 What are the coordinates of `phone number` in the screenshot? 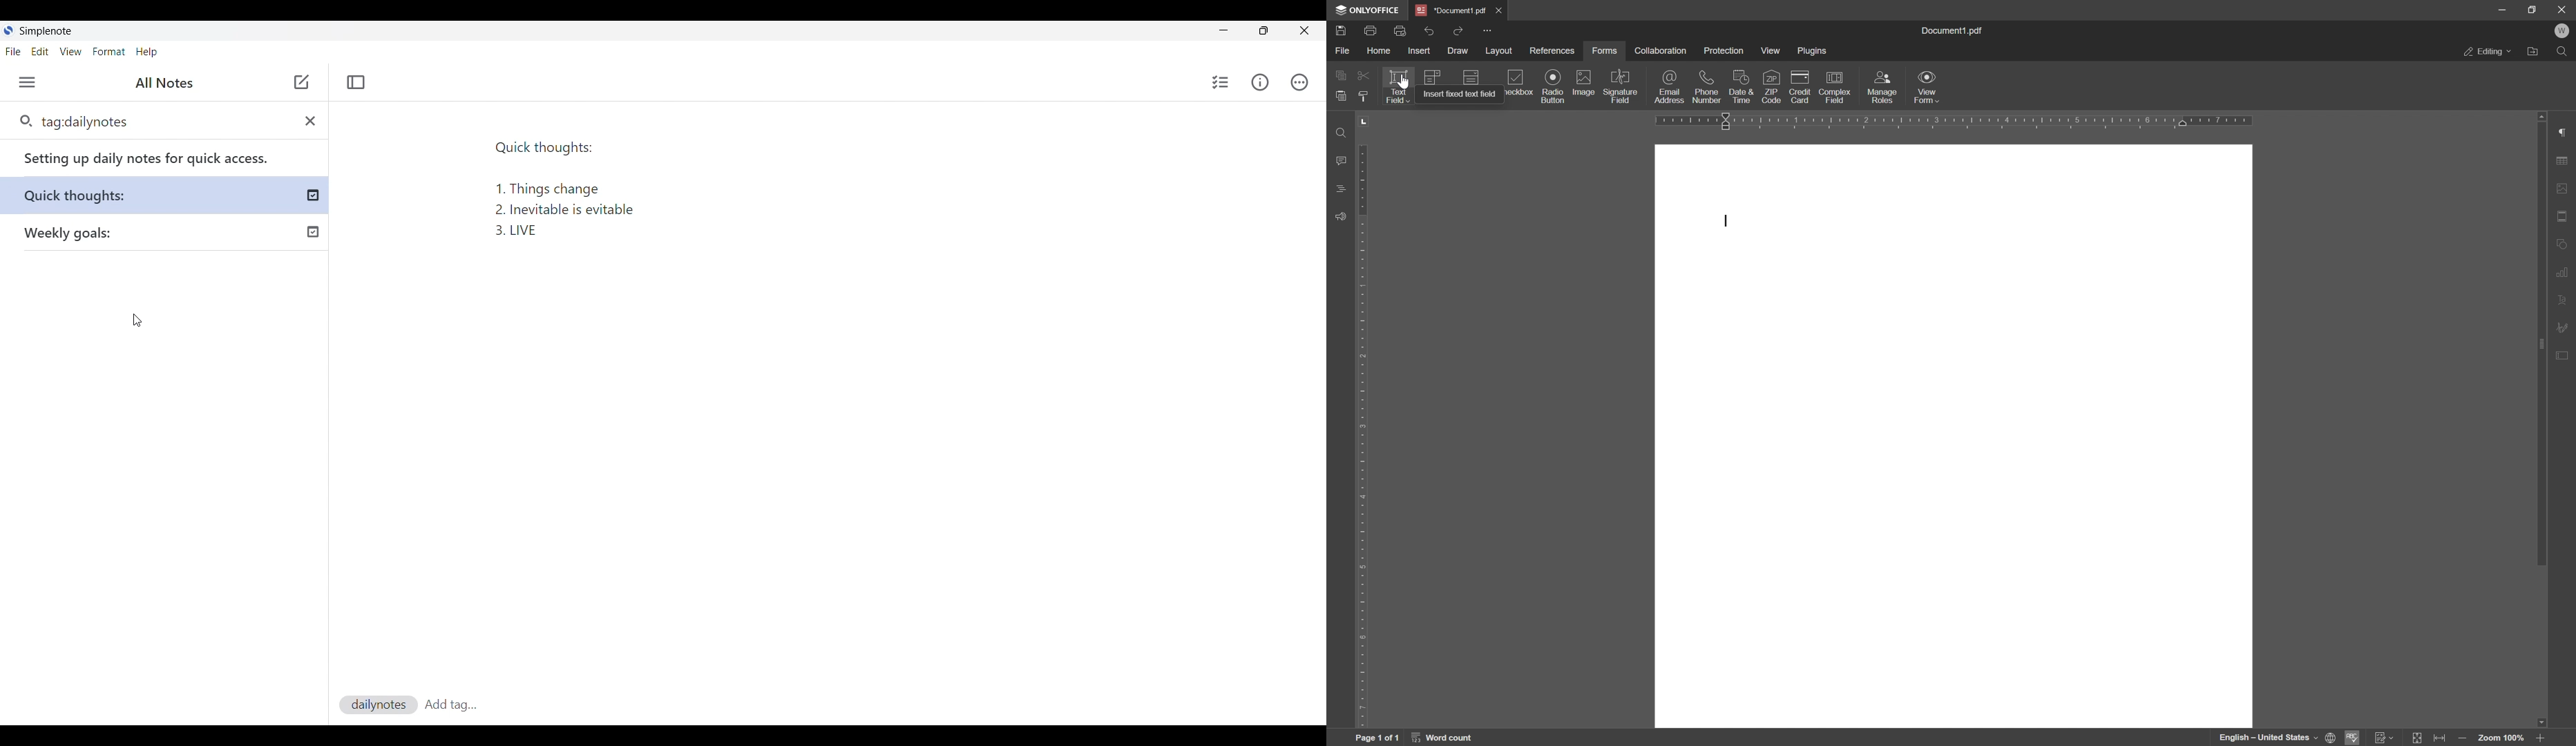 It's located at (1706, 88).